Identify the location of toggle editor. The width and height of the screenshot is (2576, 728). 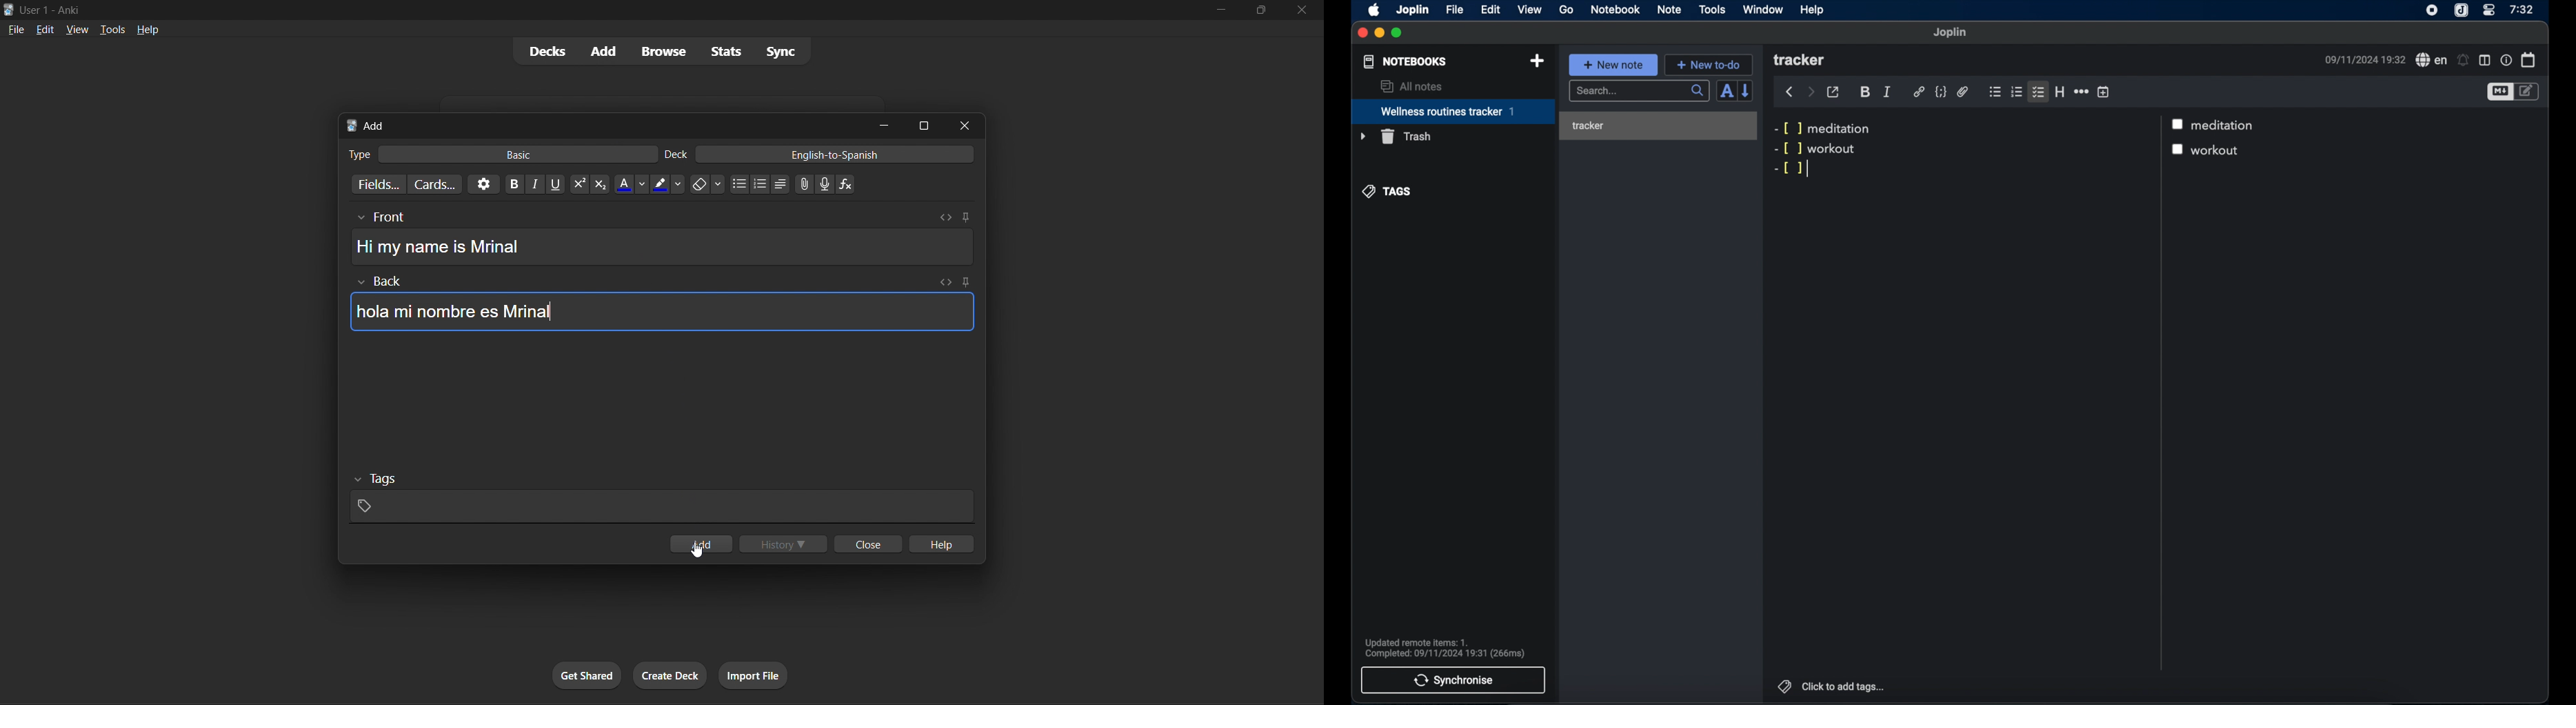
(2530, 92).